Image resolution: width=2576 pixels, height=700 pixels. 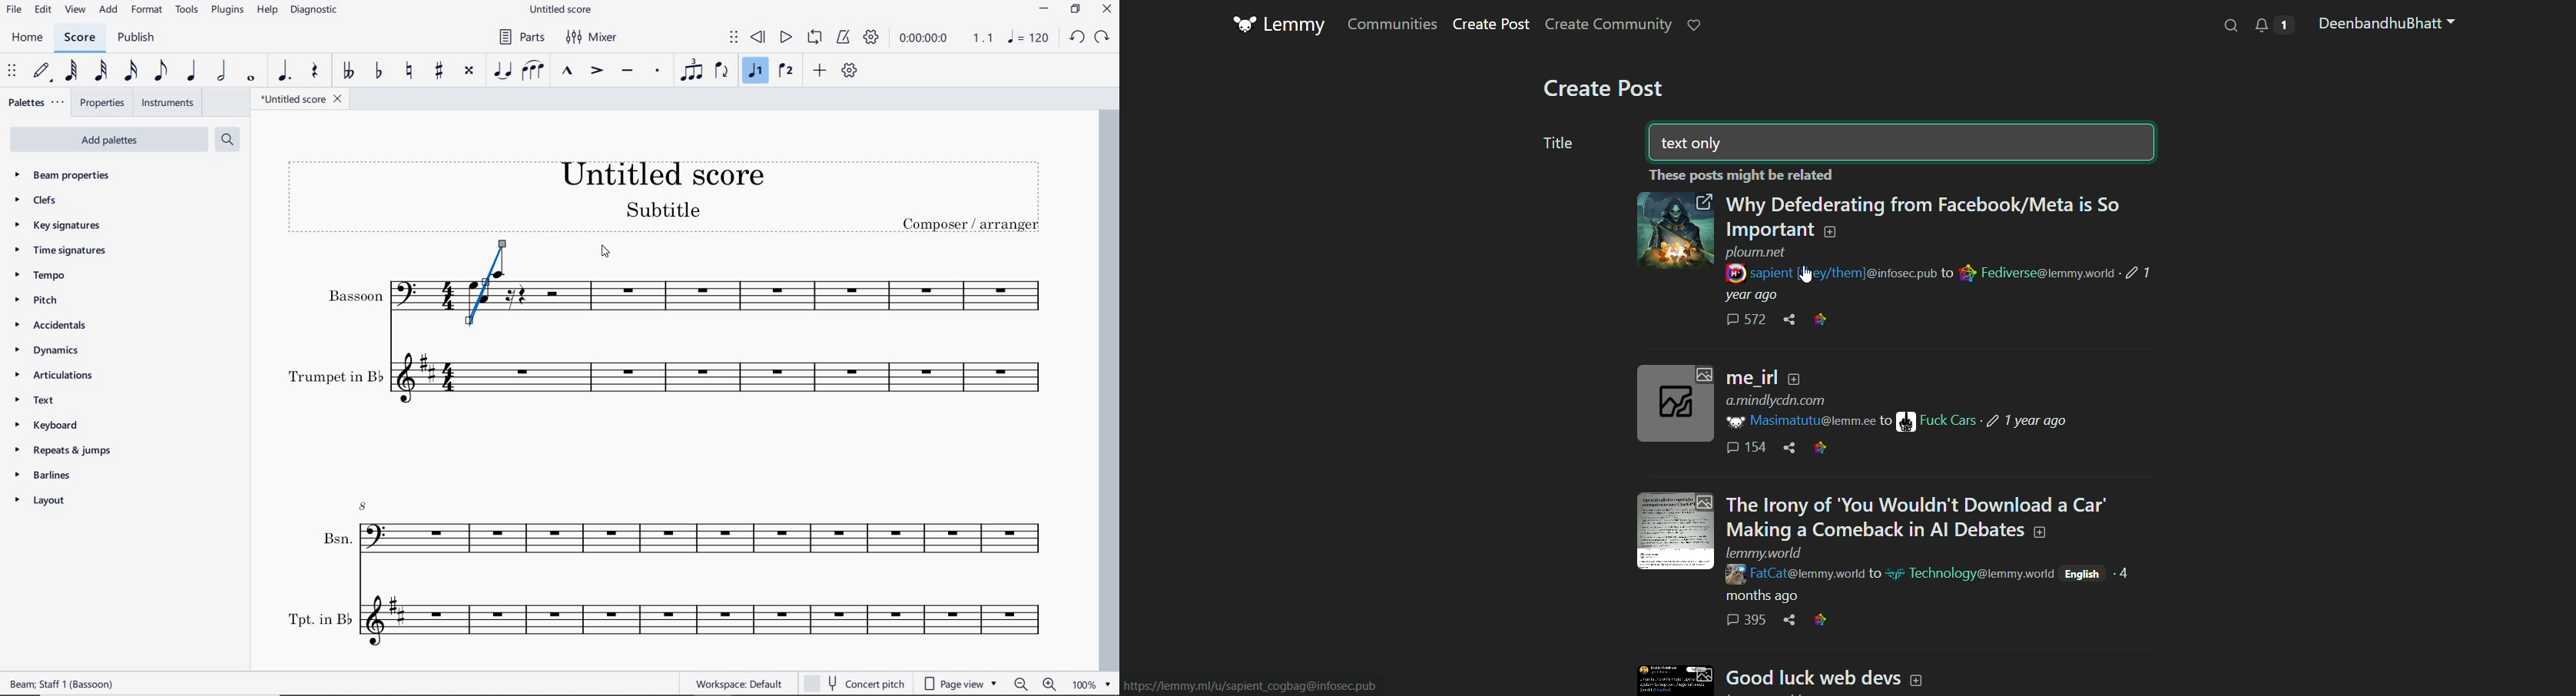 I want to click on time signatures, so click(x=58, y=251).